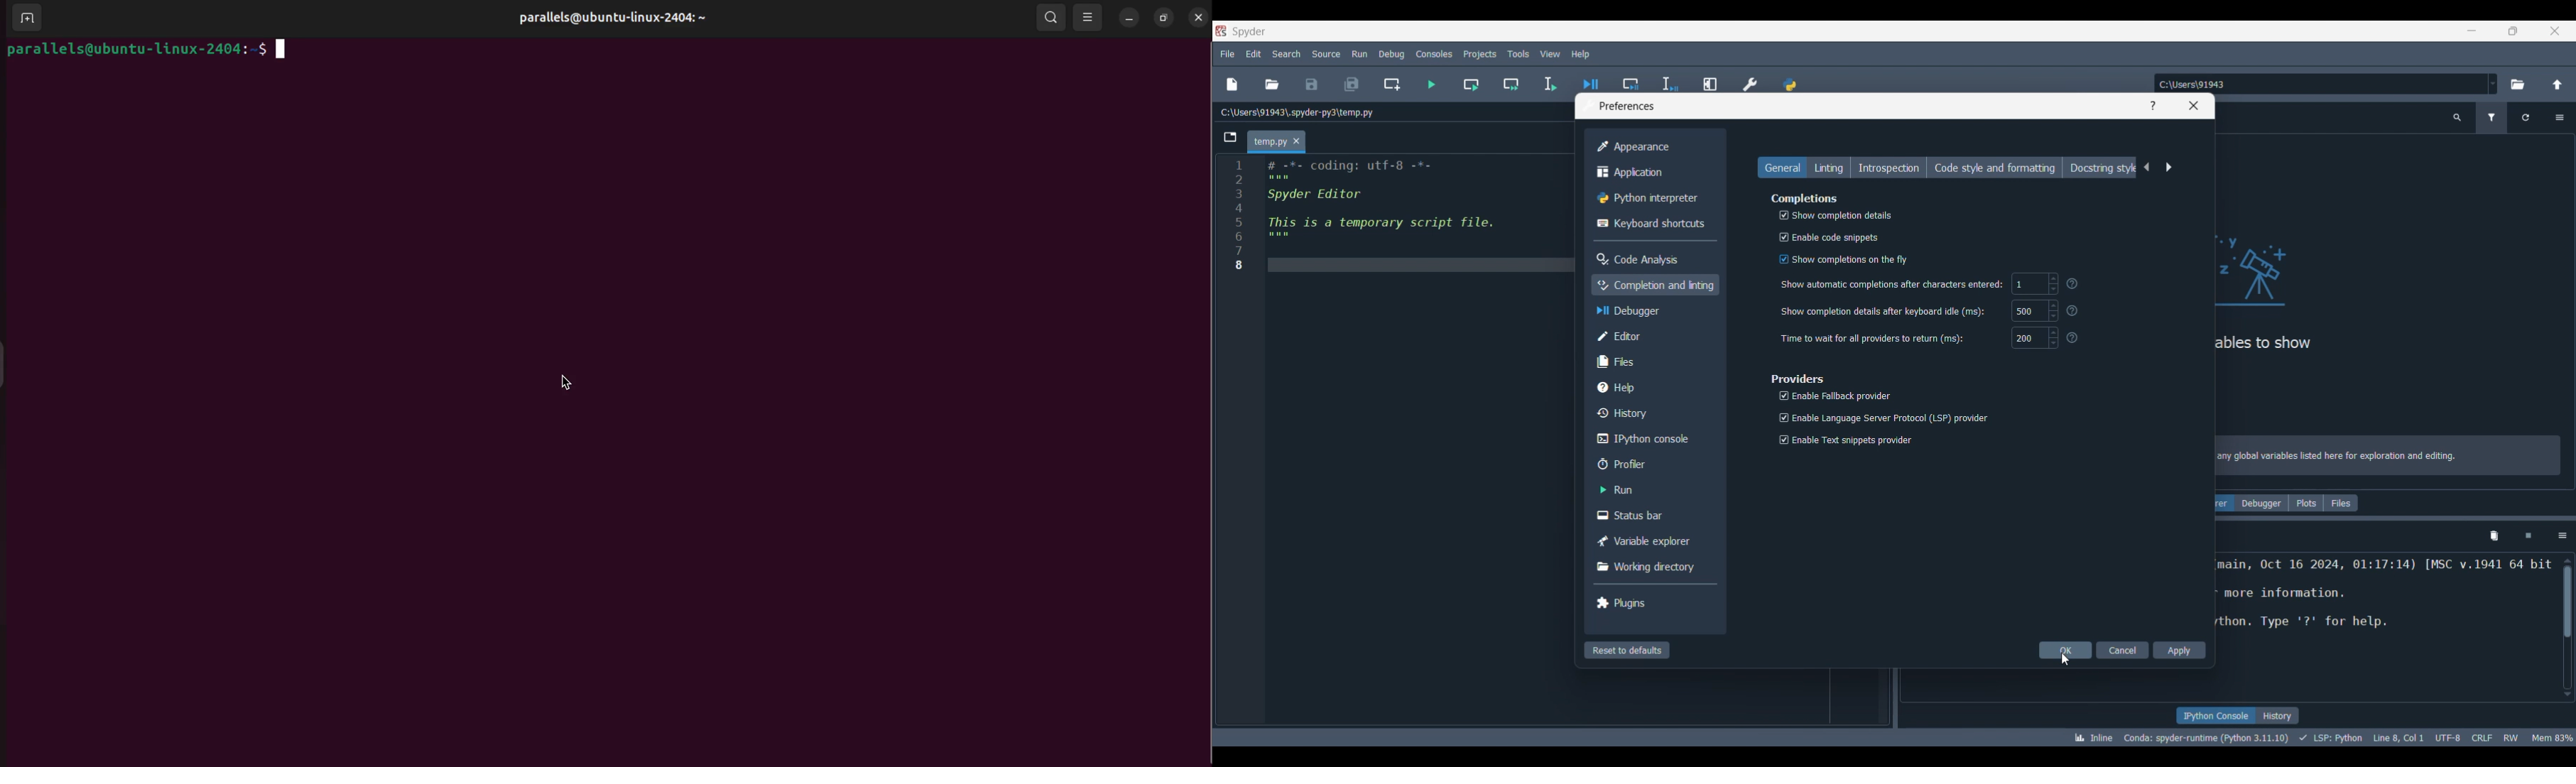 Image resolution: width=2576 pixels, height=784 pixels. I want to click on File location, so click(1296, 112).